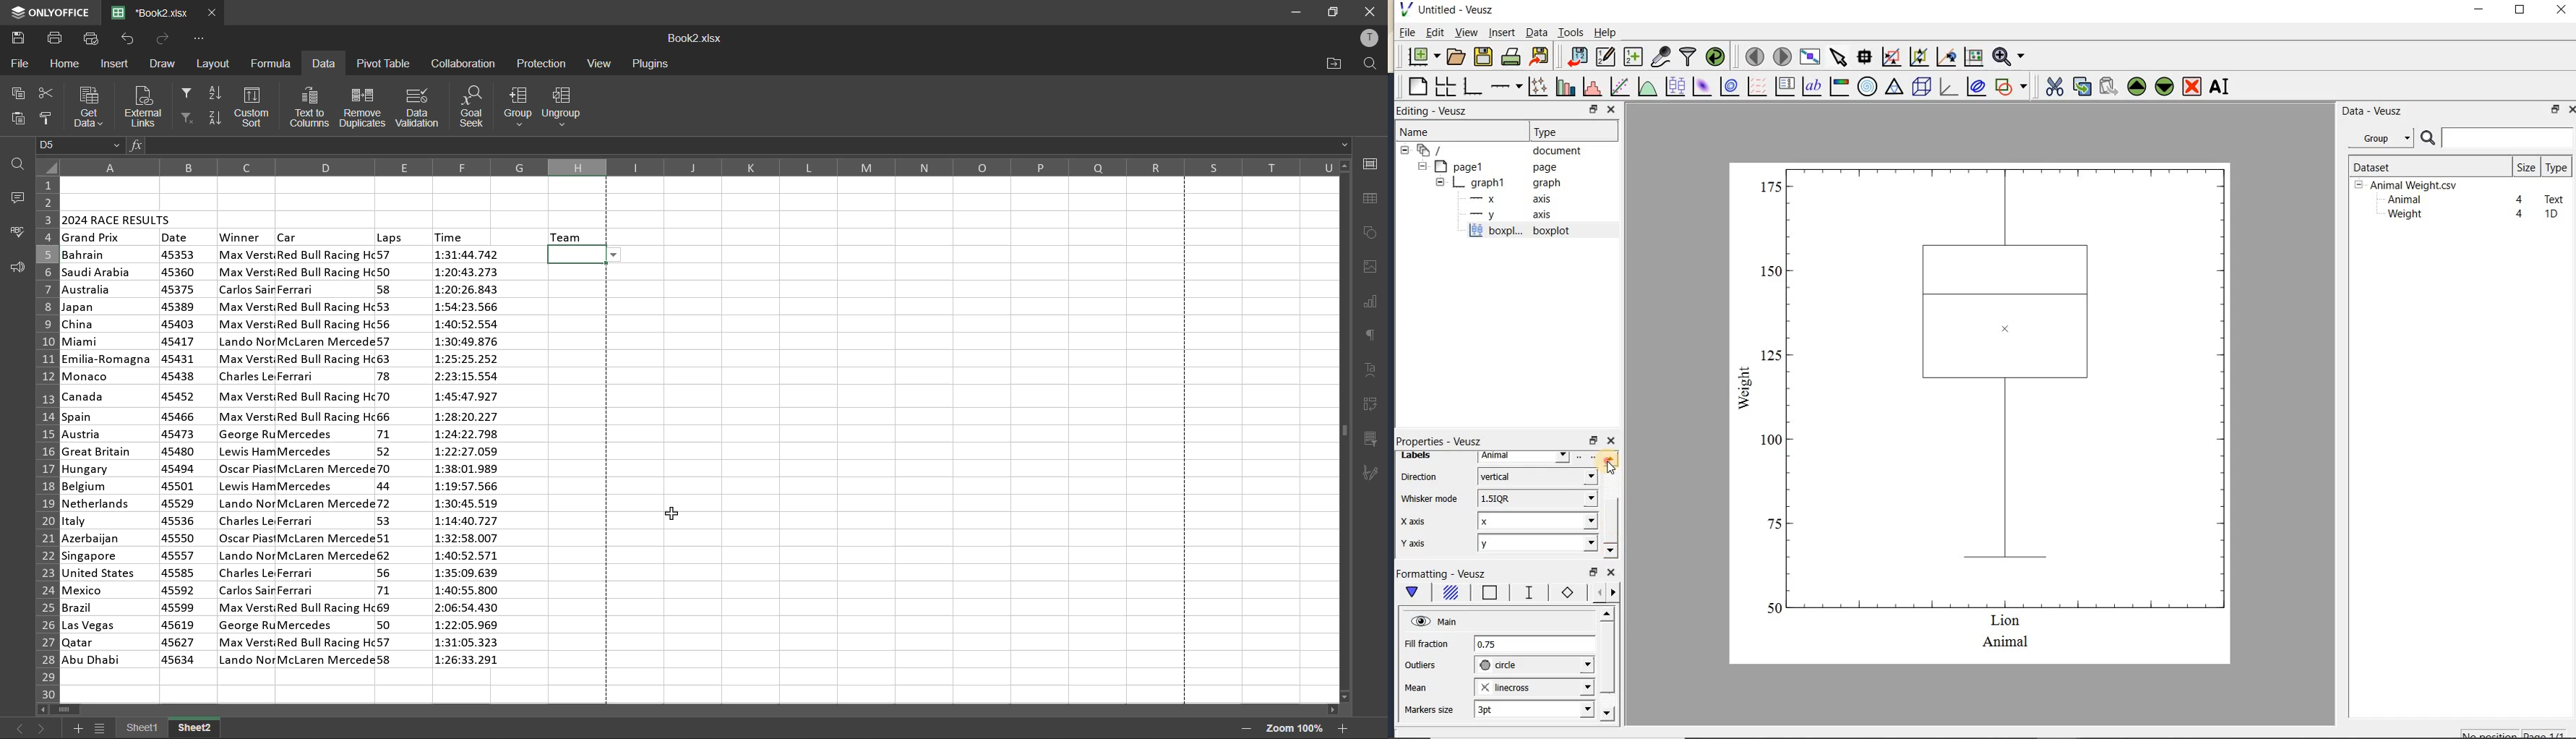 The height and width of the screenshot is (756, 2576). Describe the element at coordinates (56, 38) in the screenshot. I see `print` at that location.